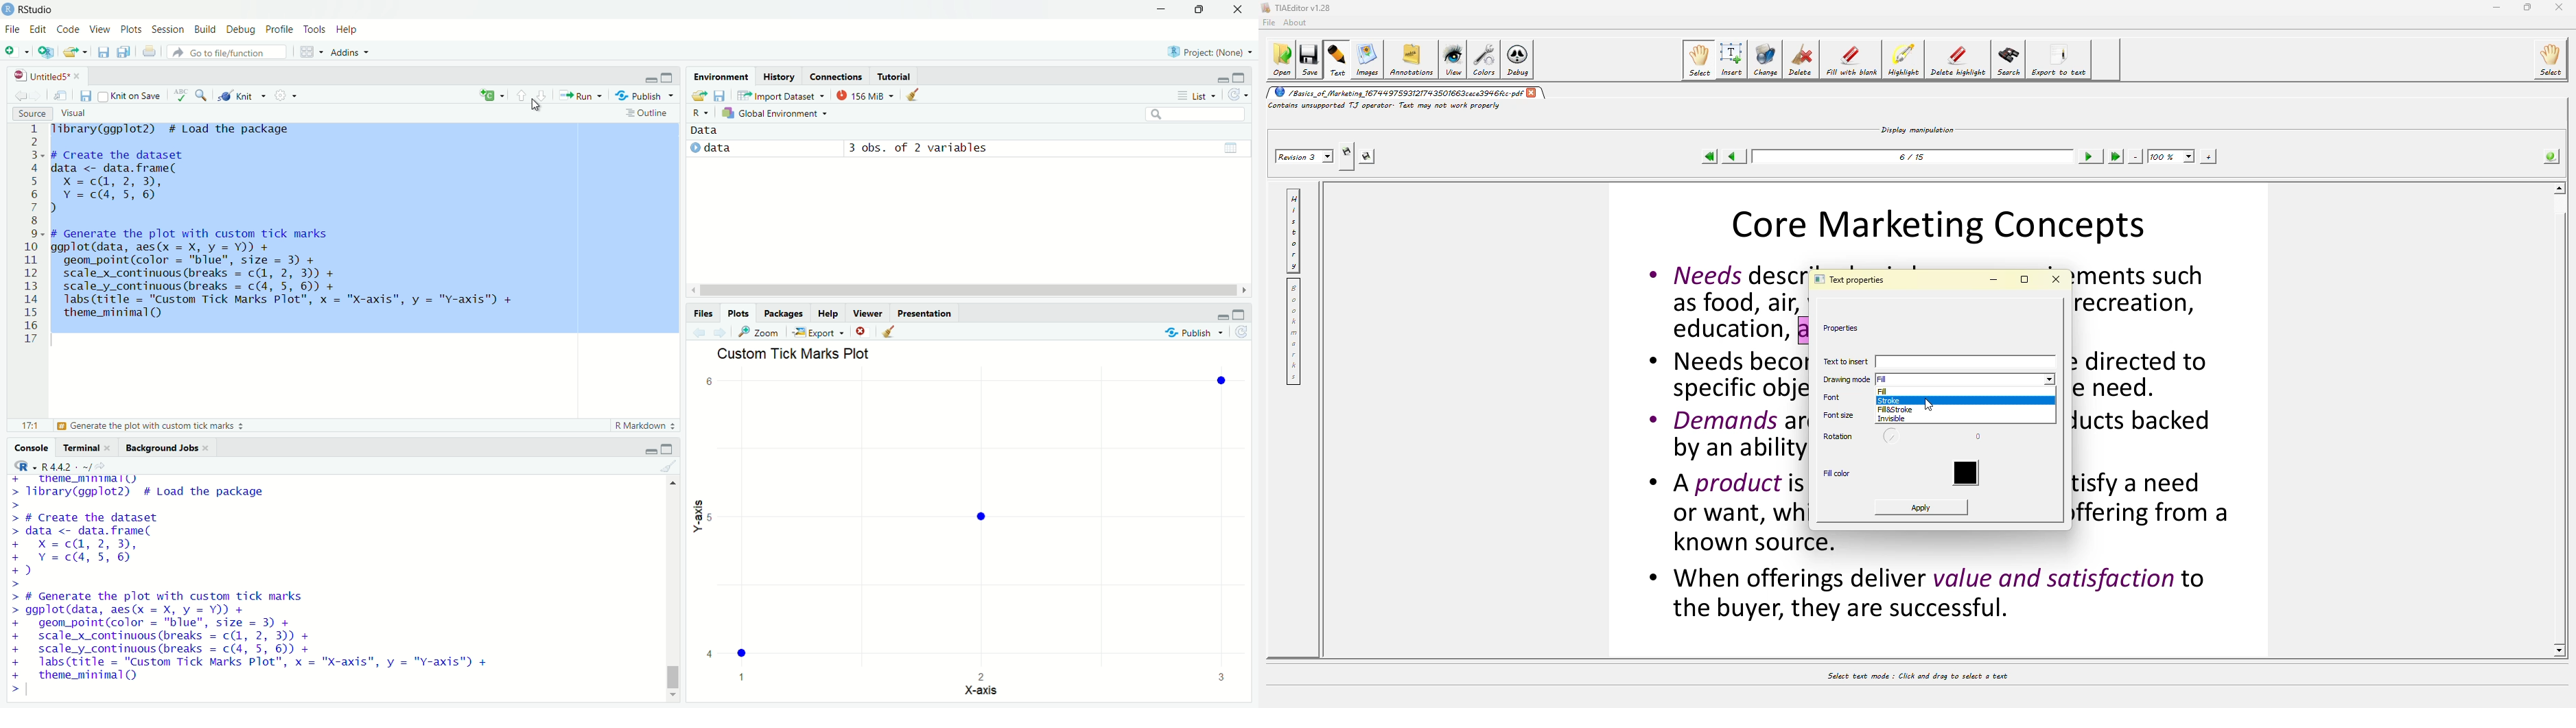 This screenshot has height=728, width=2576. I want to click on library to load the package, so click(176, 487).